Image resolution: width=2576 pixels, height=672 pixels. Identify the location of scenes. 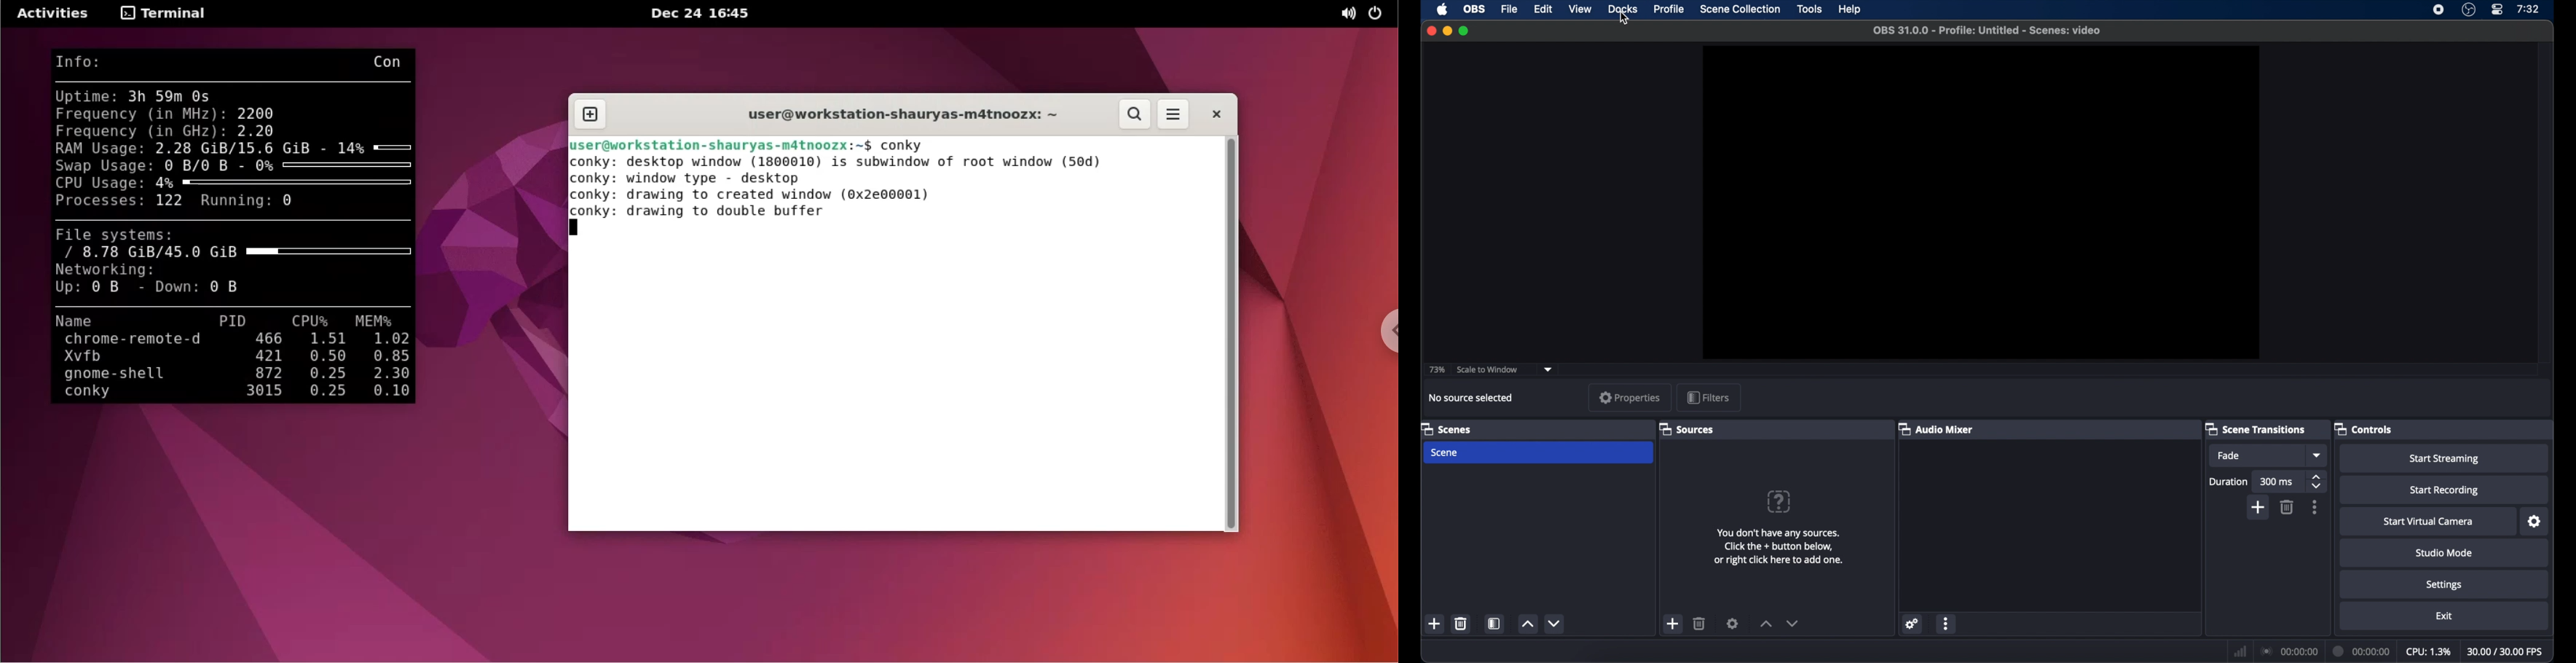
(1446, 428).